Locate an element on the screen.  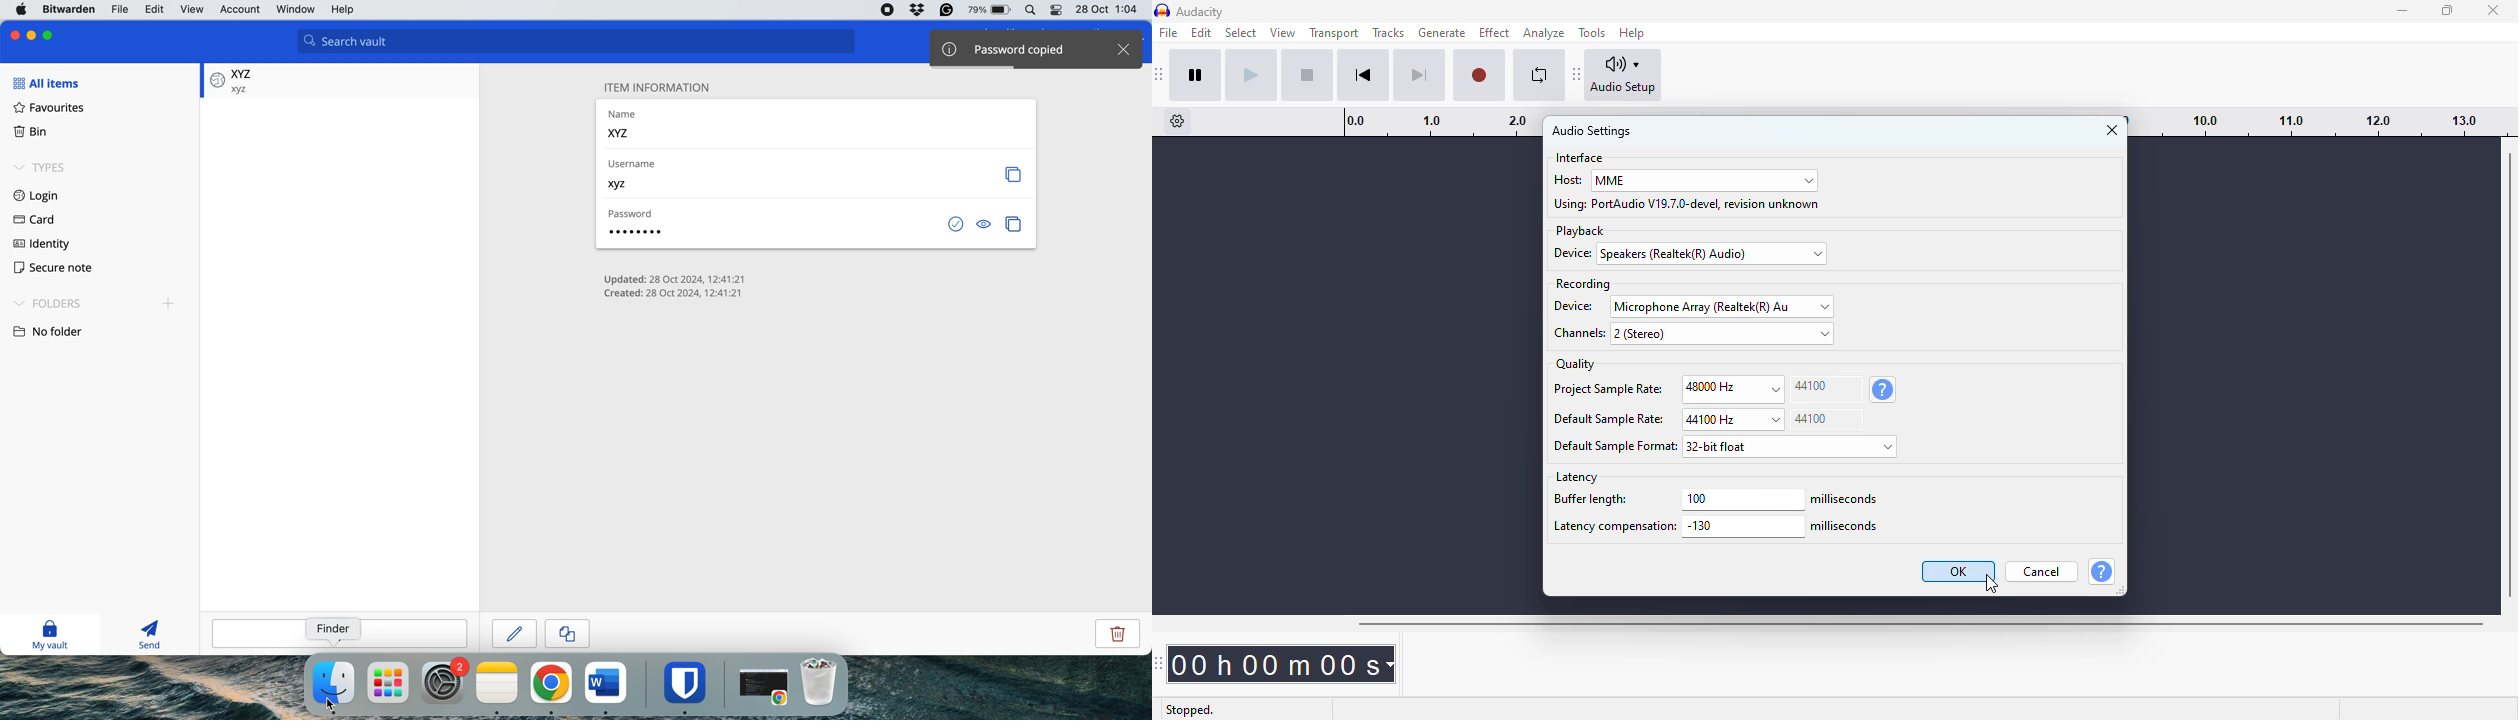
channels is located at coordinates (1577, 334).